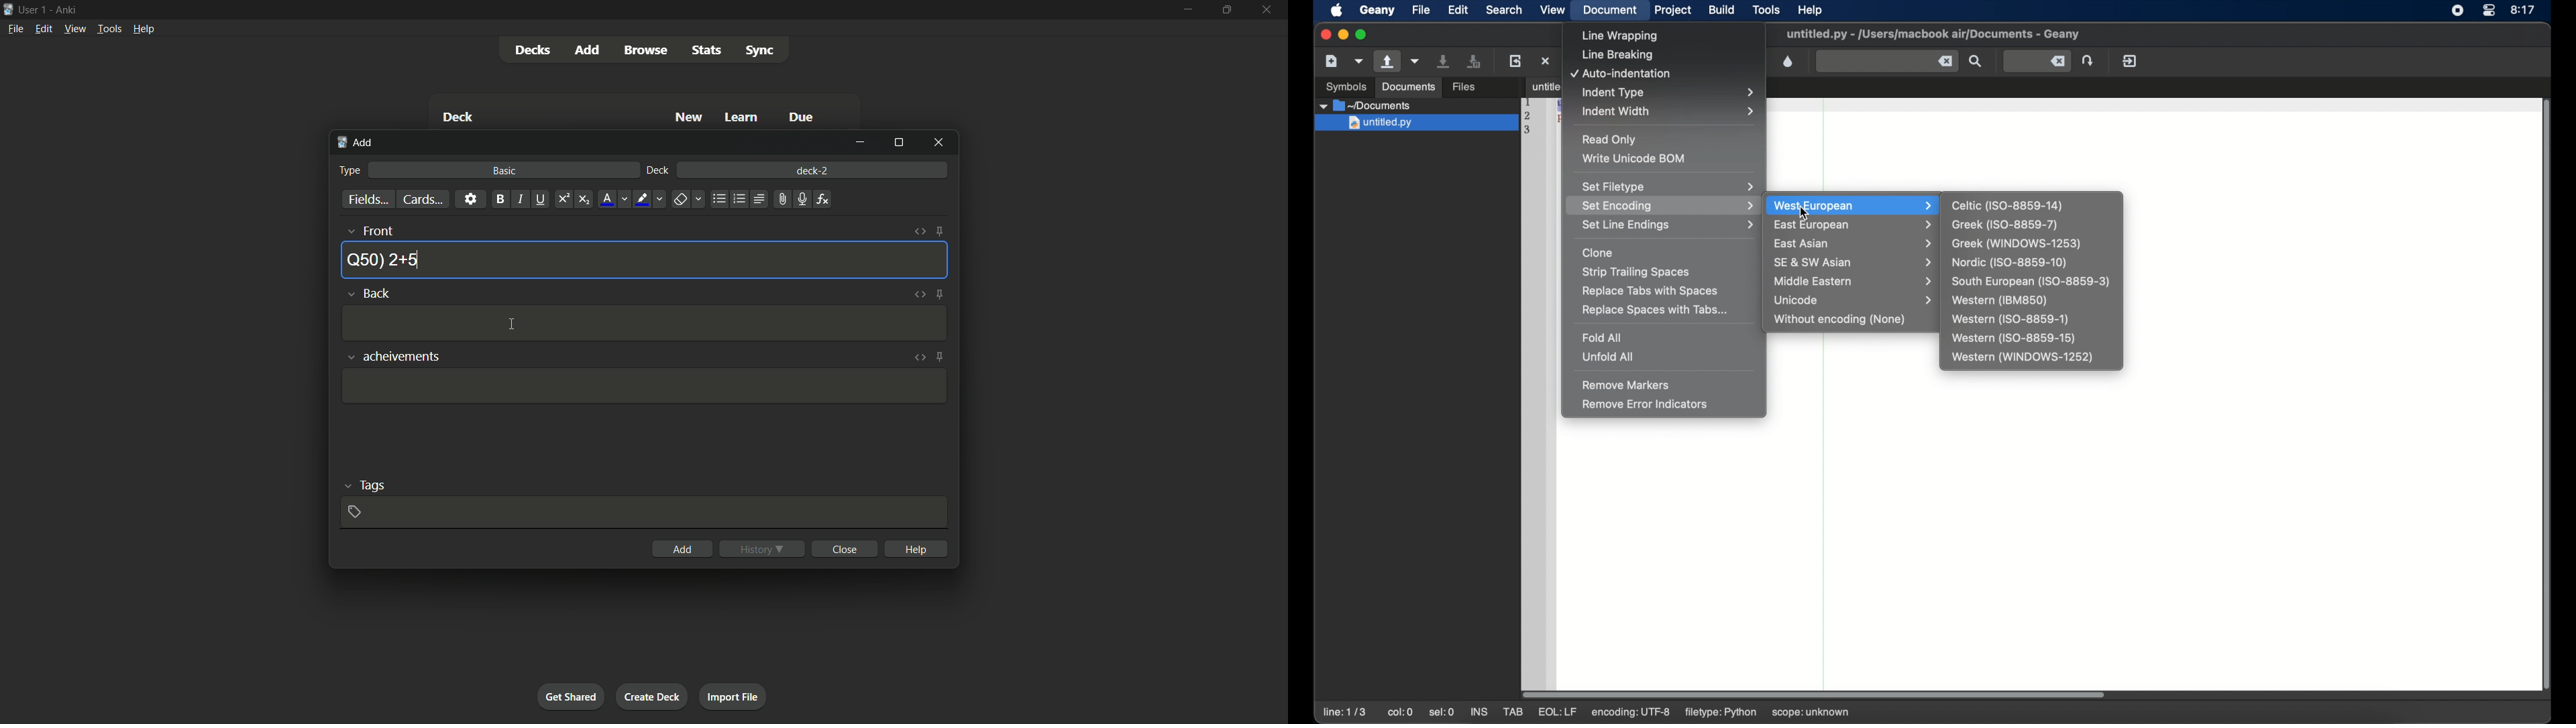 The height and width of the screenshot is (728, 2576). Describe the element at coordinates (938, 294) in the screenshot. I see `toggle sticky` at that location.